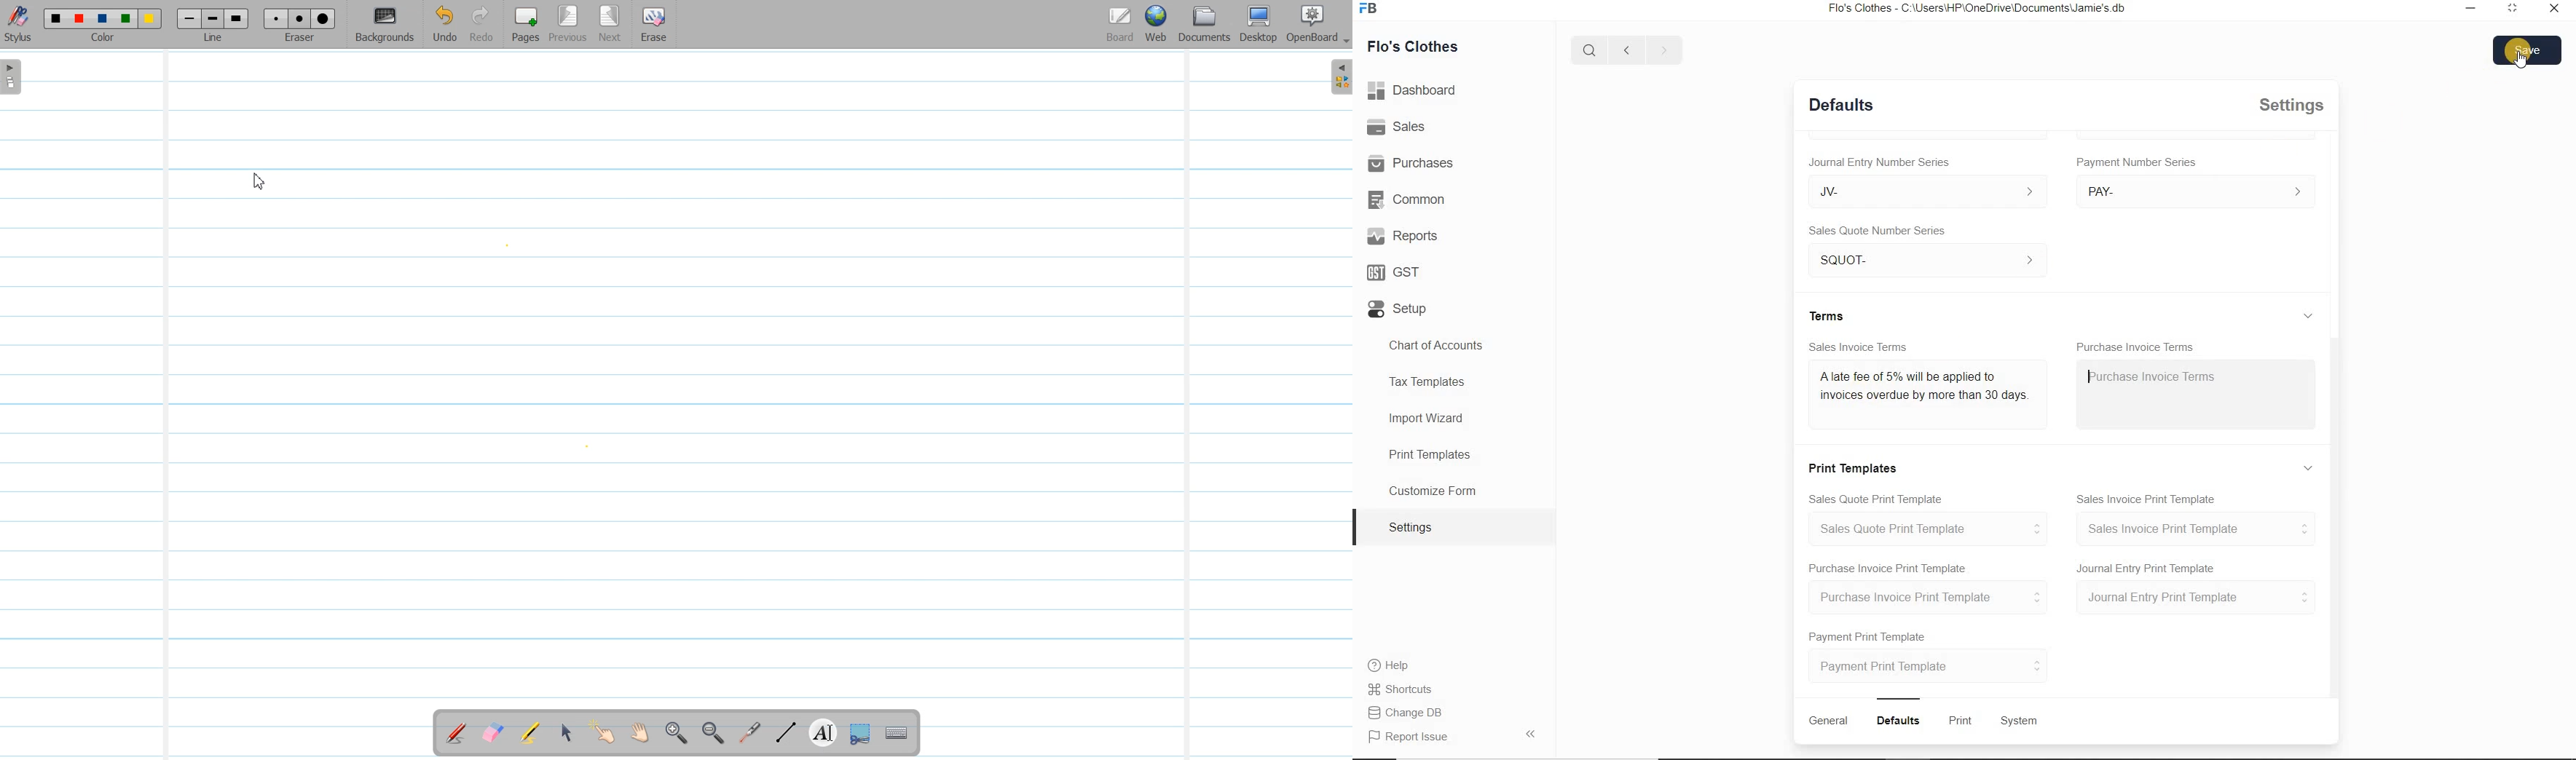 The image size is (2576, 784). I want to click on Draw Lines, so click(786, 733).